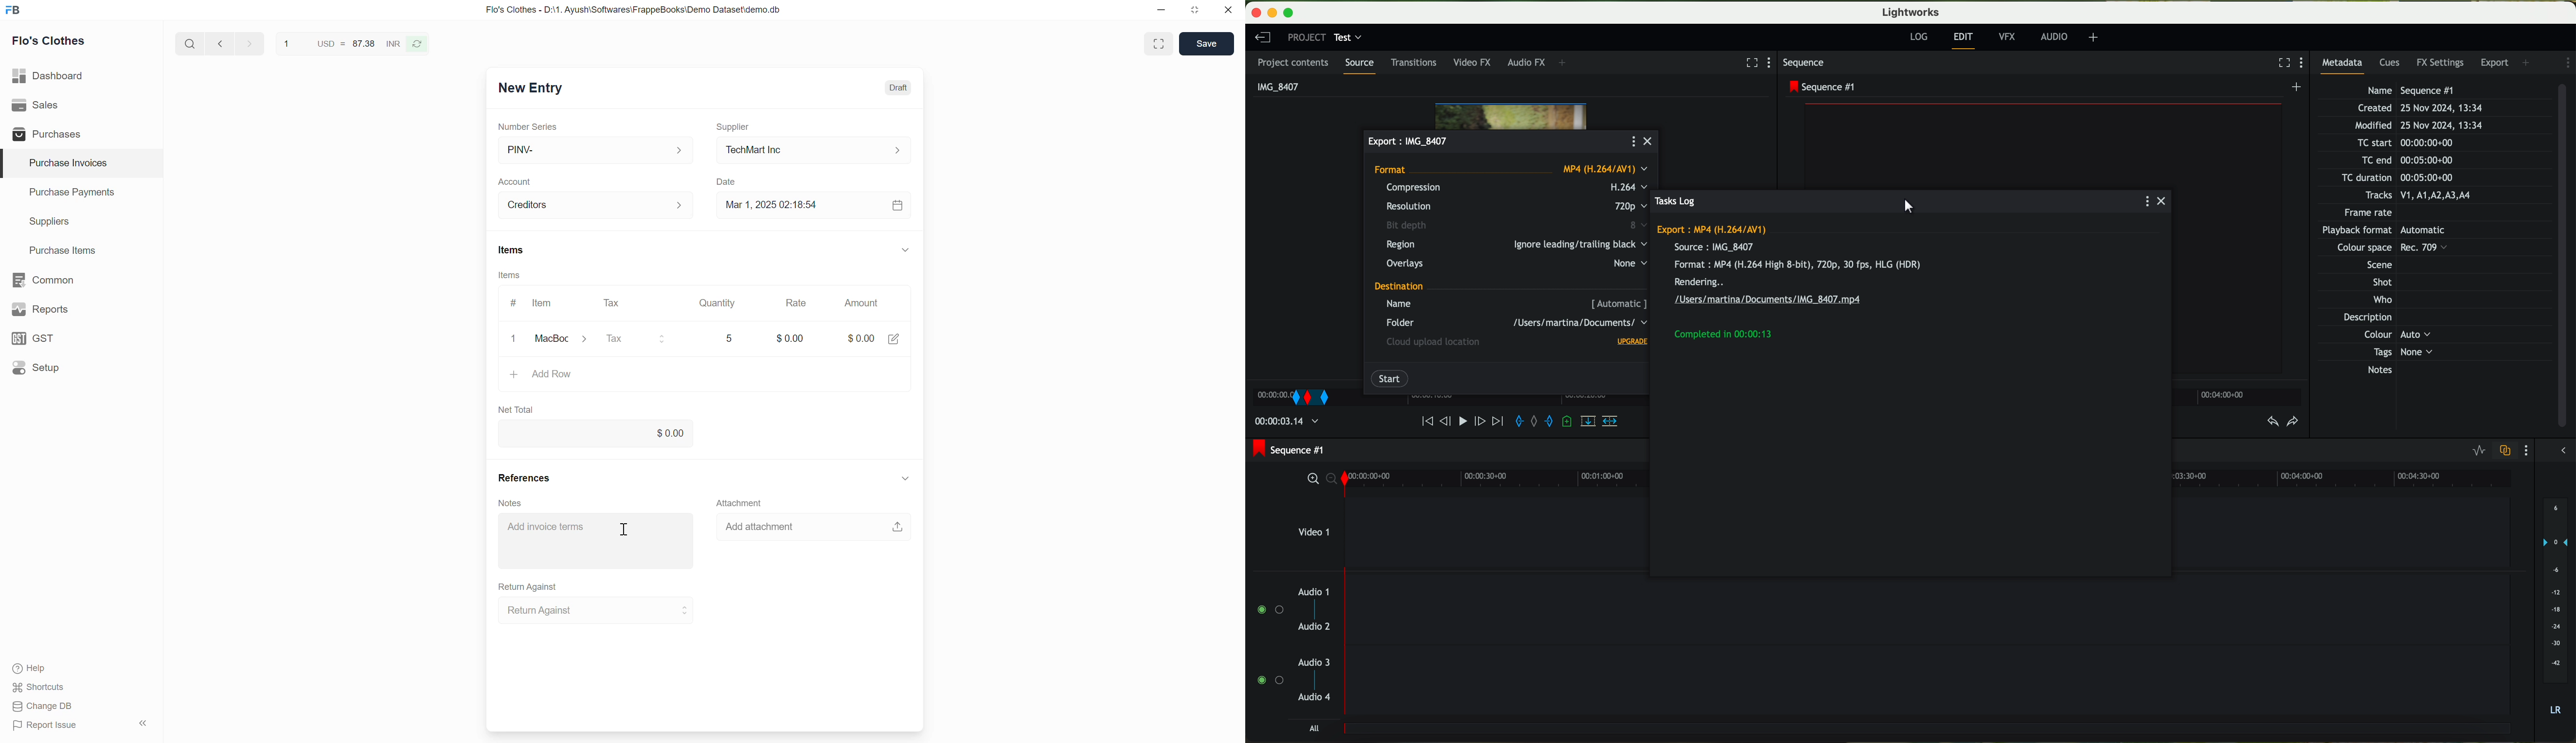 This screenshot has width=2576, height=756. What do you see at coordinates (1447, 420) in the screenshot?
I see `nudge one frame back` at bounding box center [1447, 420].